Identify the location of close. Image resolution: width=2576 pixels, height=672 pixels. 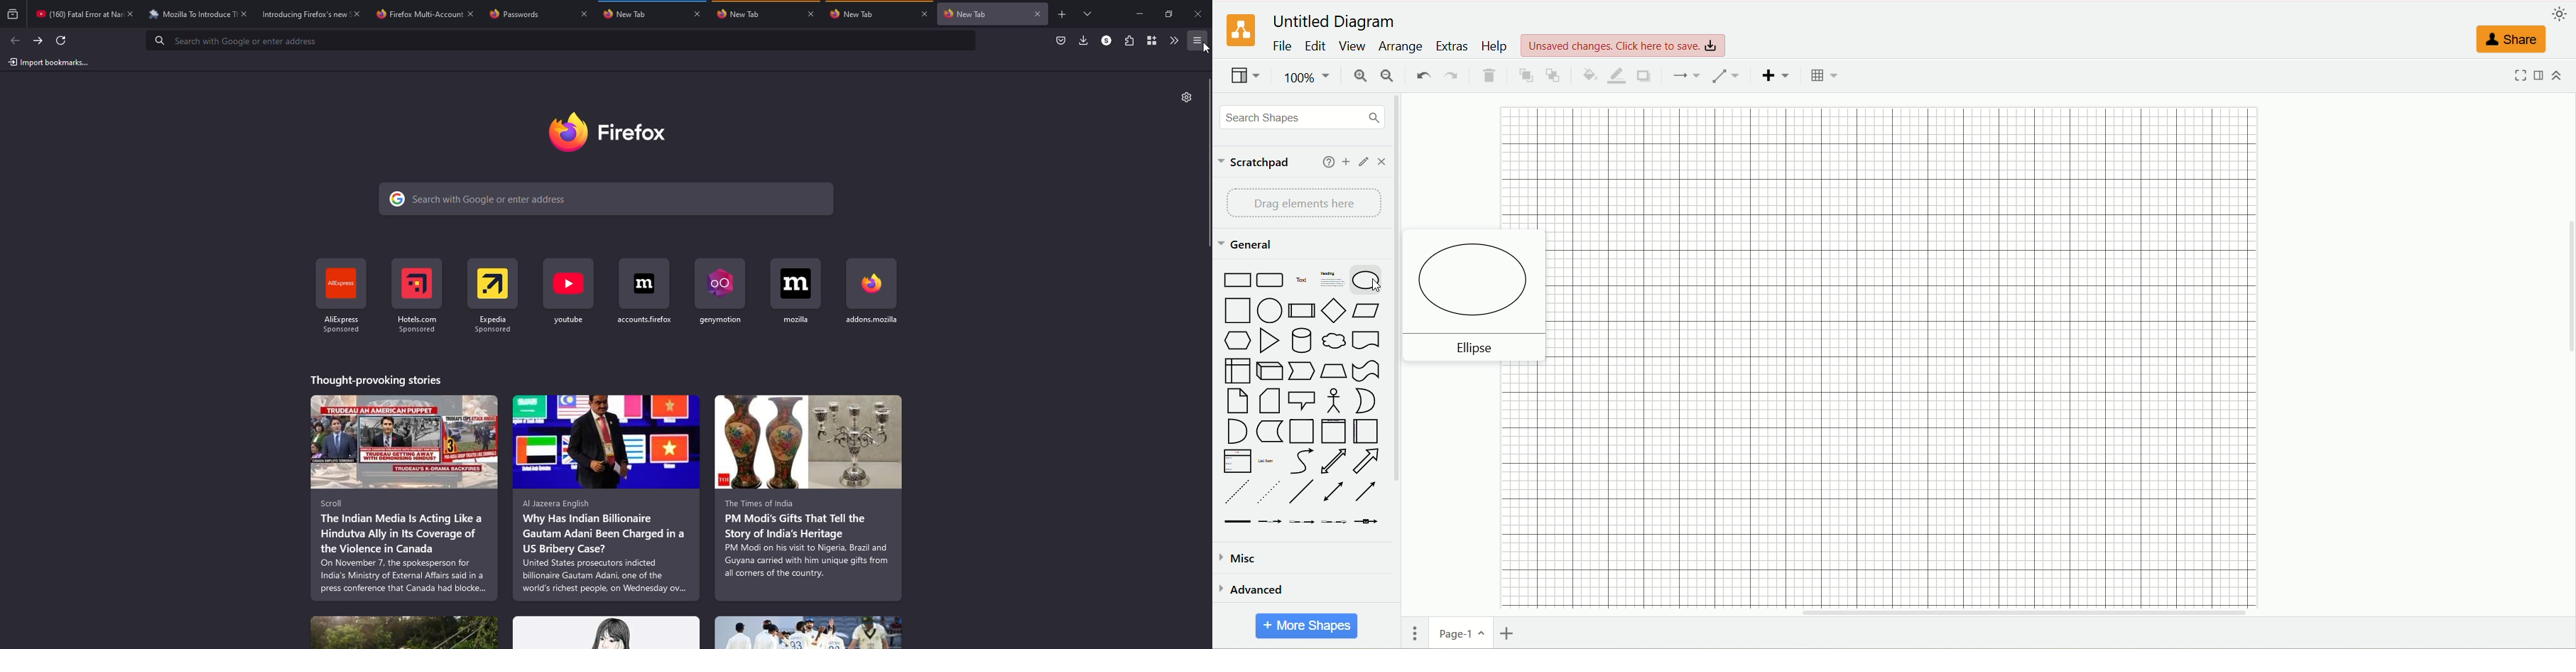
(1382, 161).